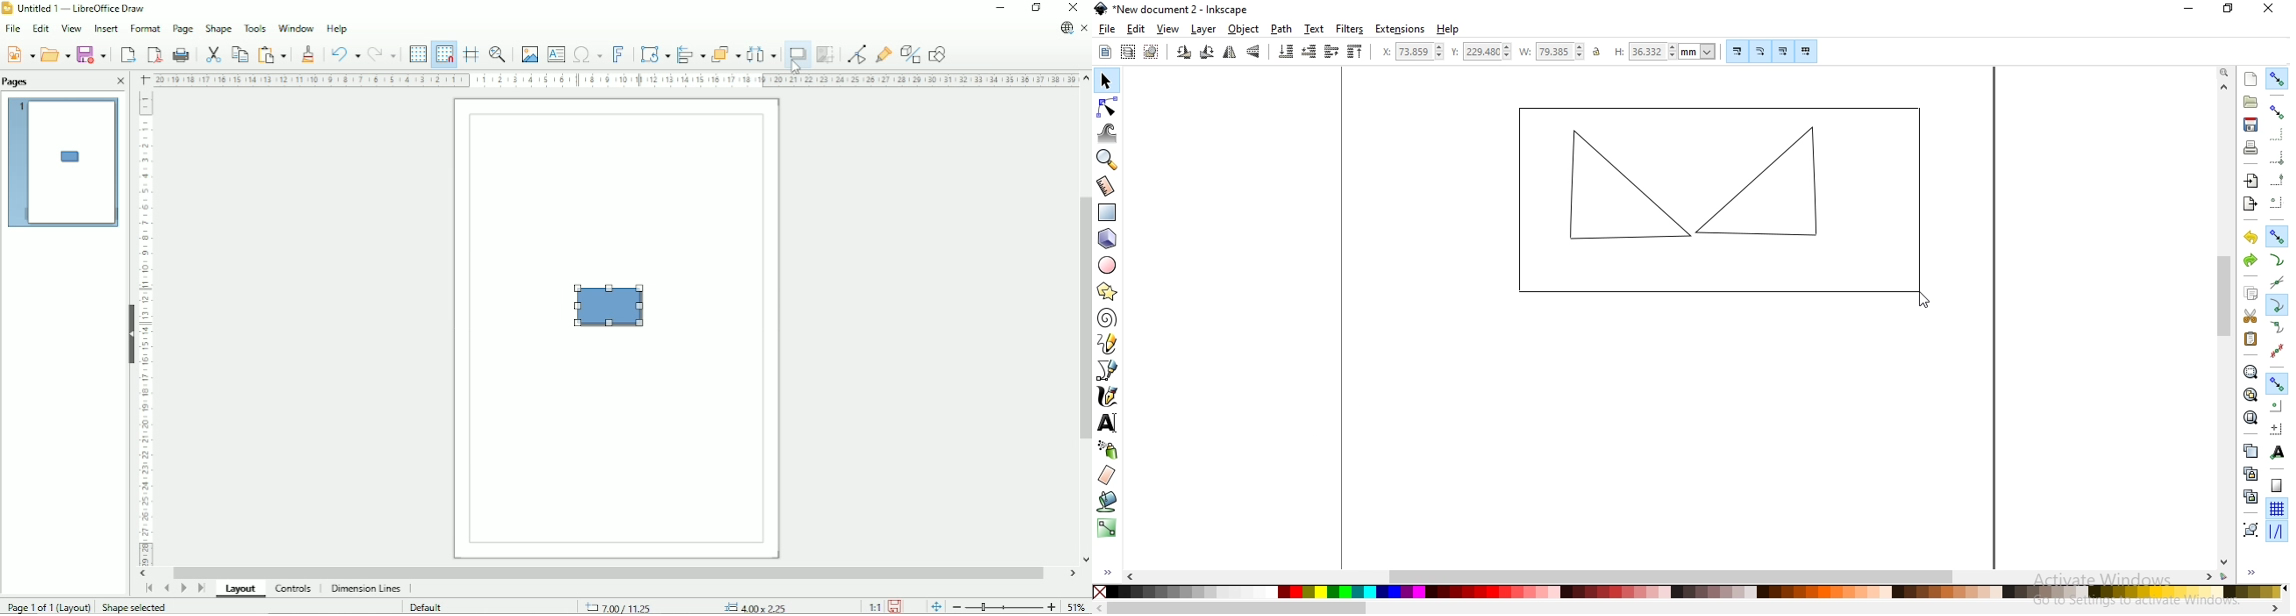 The image size is (2296, 616). Describe the element at coordinates (1105, 53) in the screenshot. I see `select all objects or nodes` at that location.